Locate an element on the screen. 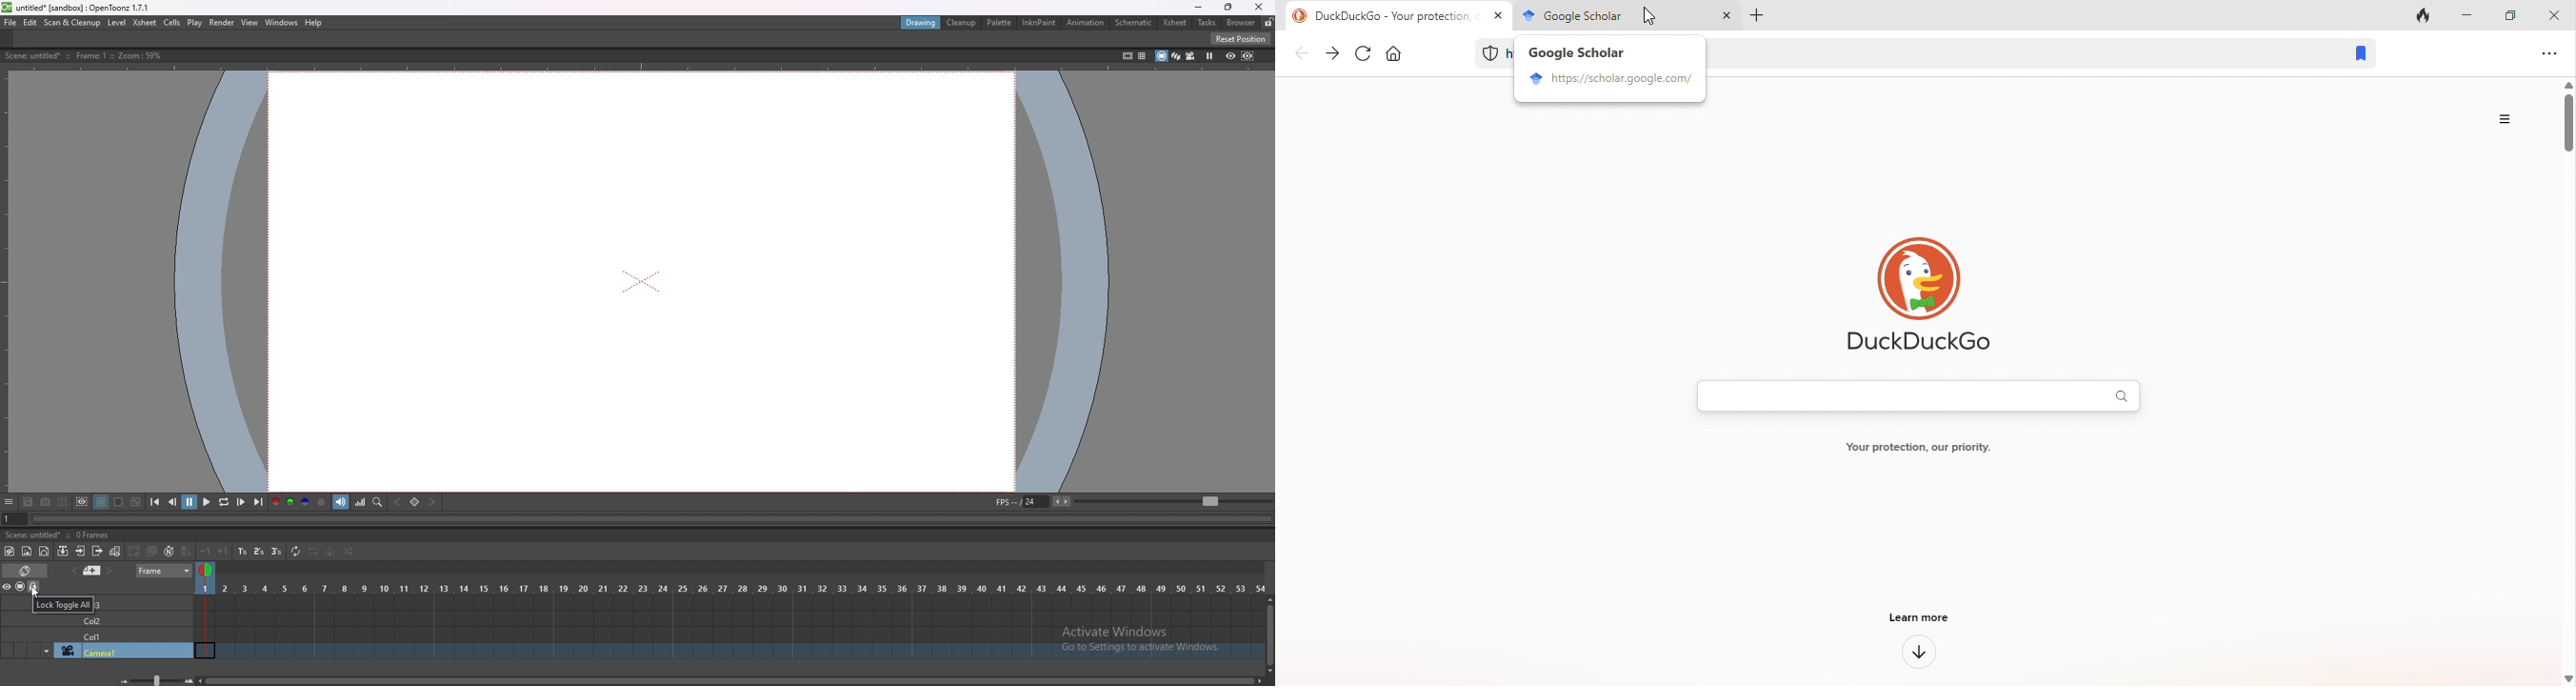  tasks is located at coordinates (1207, 23).